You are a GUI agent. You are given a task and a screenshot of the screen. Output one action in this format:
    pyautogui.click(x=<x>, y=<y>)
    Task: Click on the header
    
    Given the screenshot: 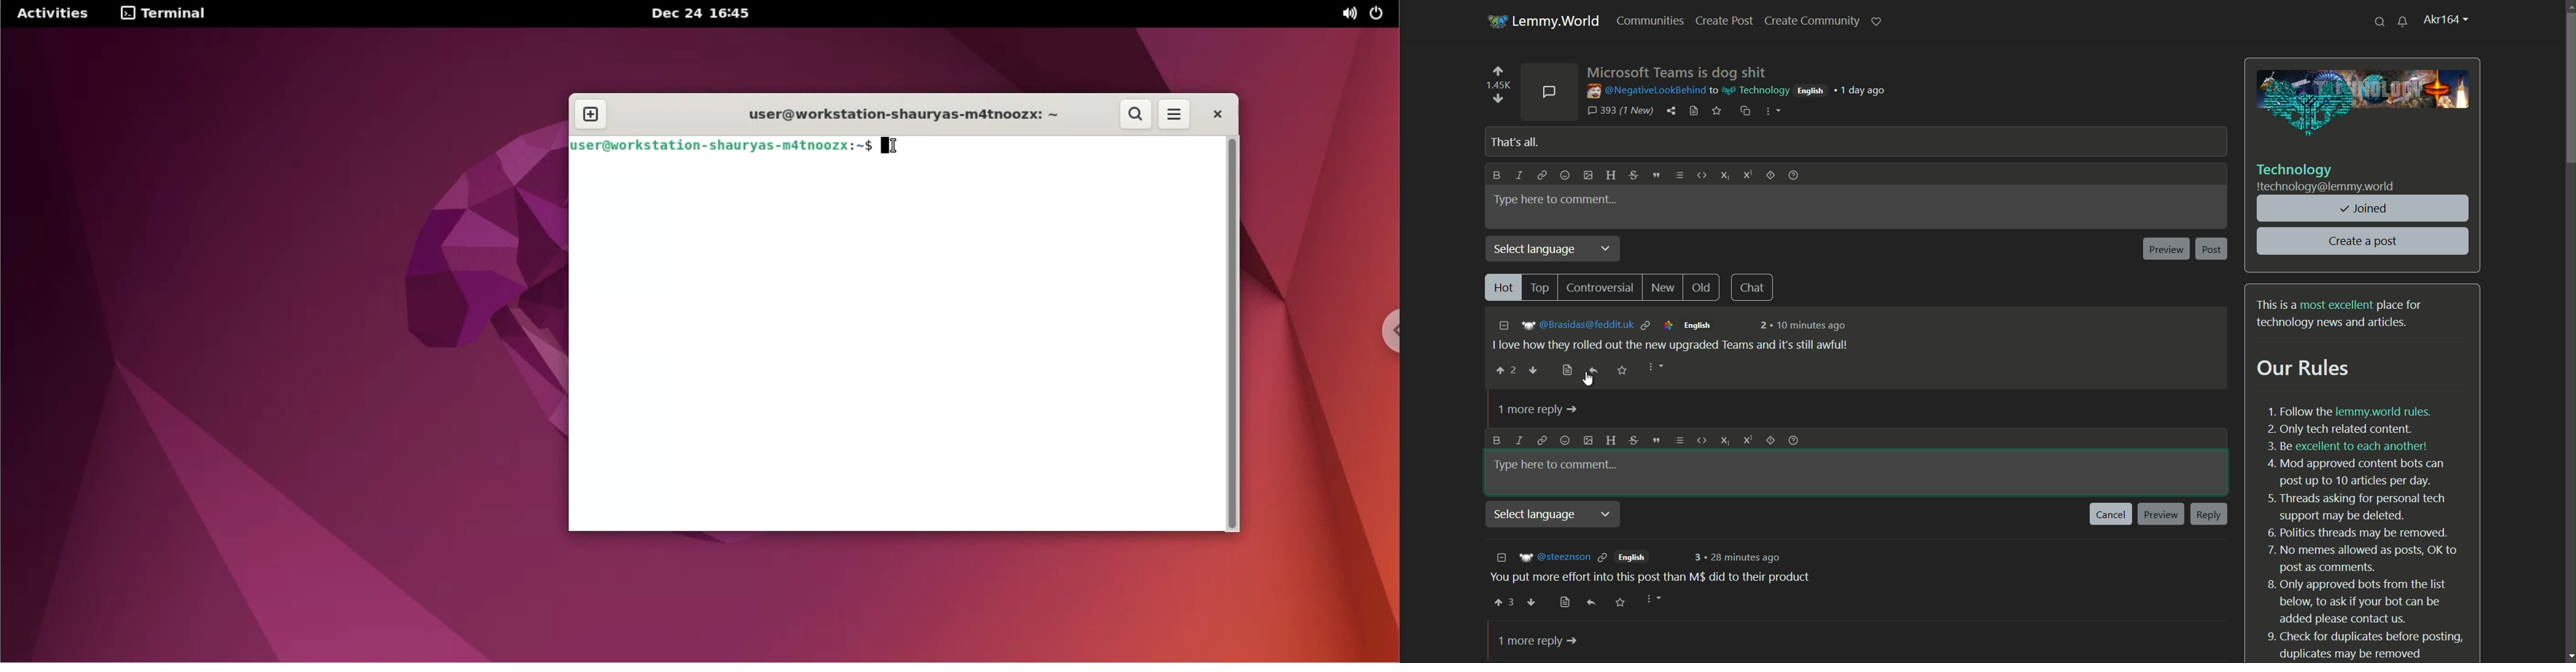 What is the action you would take?
    pyautogui.click(x=1608, y=175)
    